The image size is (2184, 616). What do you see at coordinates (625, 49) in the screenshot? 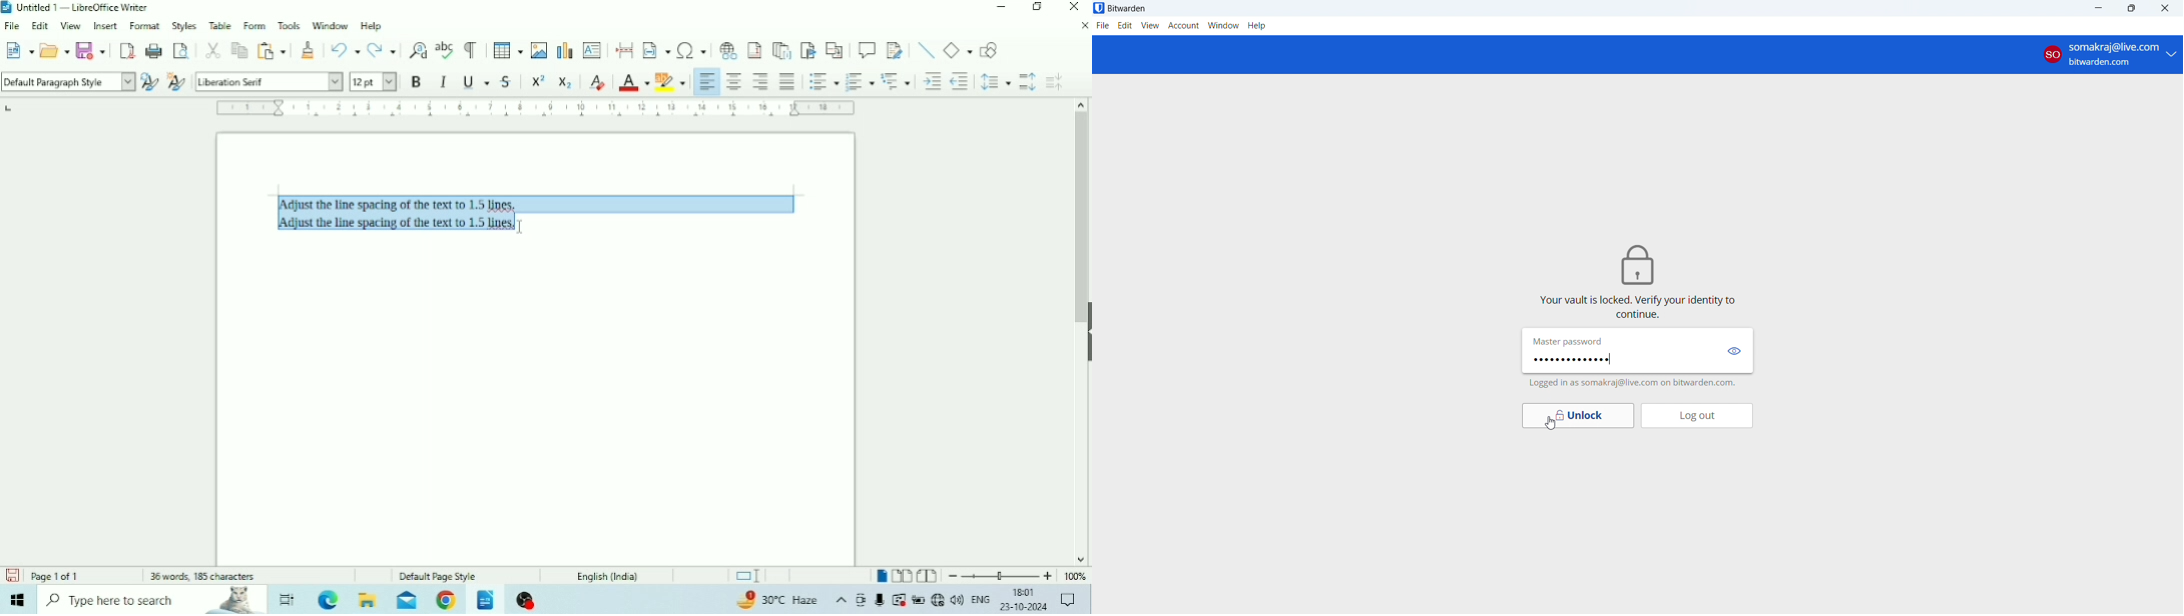
I see `Insert PageBreak` at bounding box center [625, 49].